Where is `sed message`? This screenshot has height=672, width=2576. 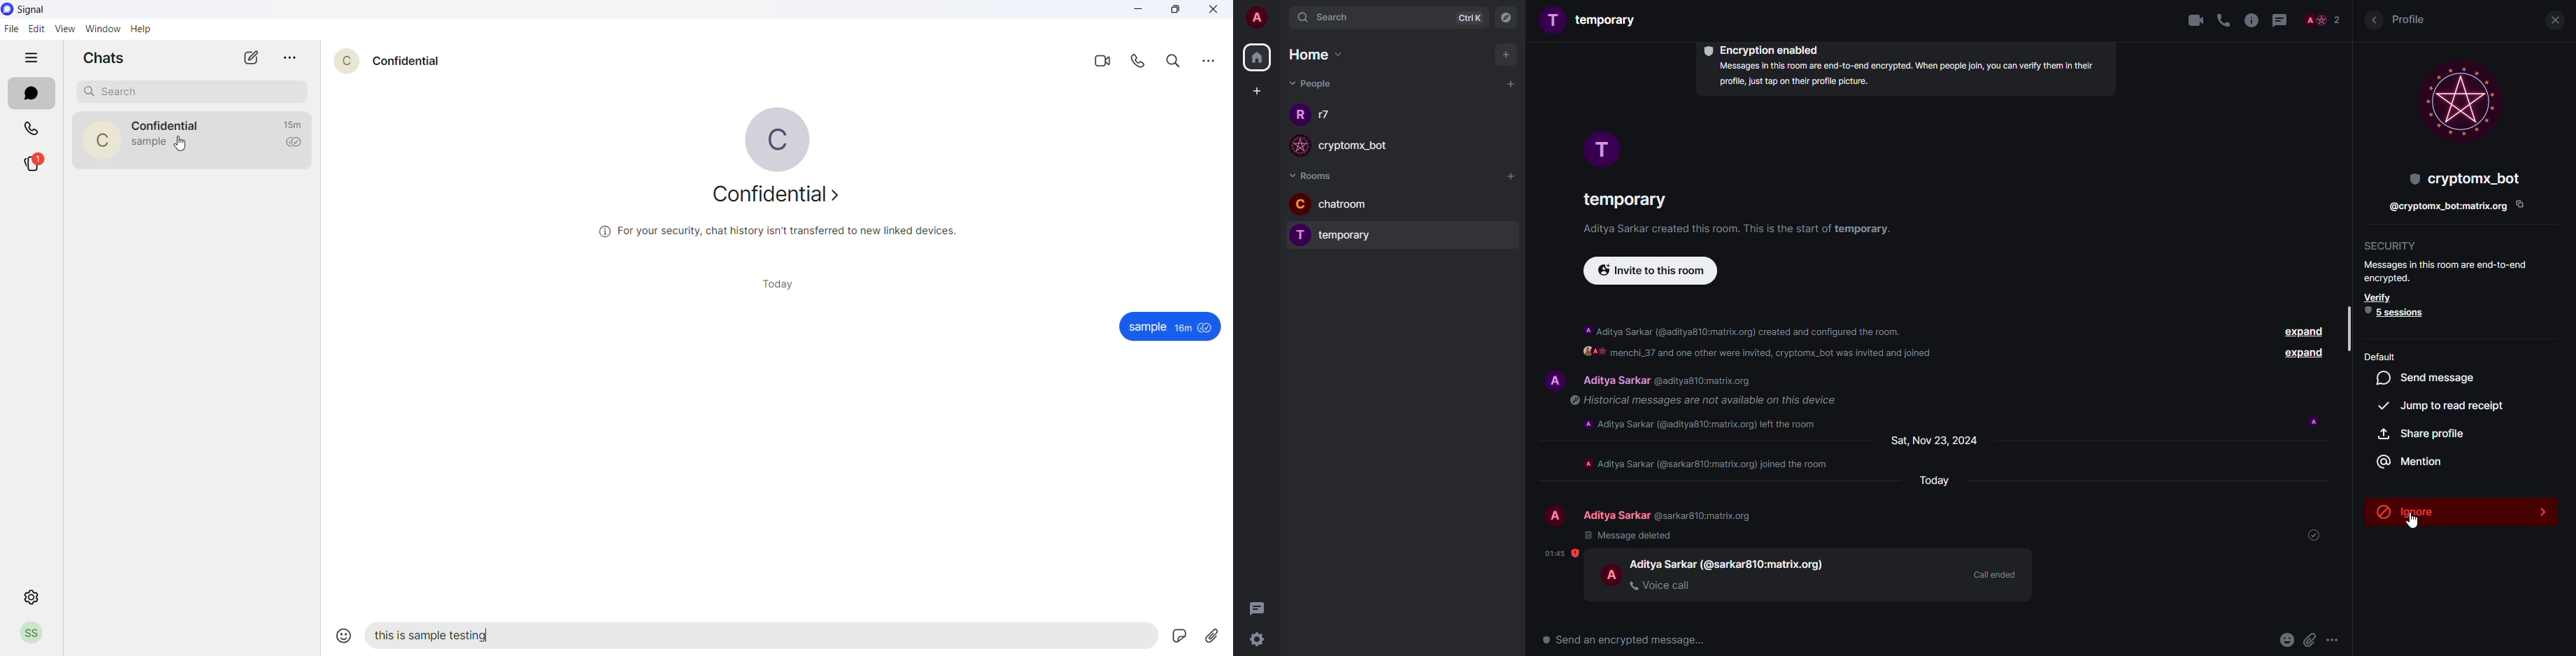 sed message is located at coordinates (2431, 378).